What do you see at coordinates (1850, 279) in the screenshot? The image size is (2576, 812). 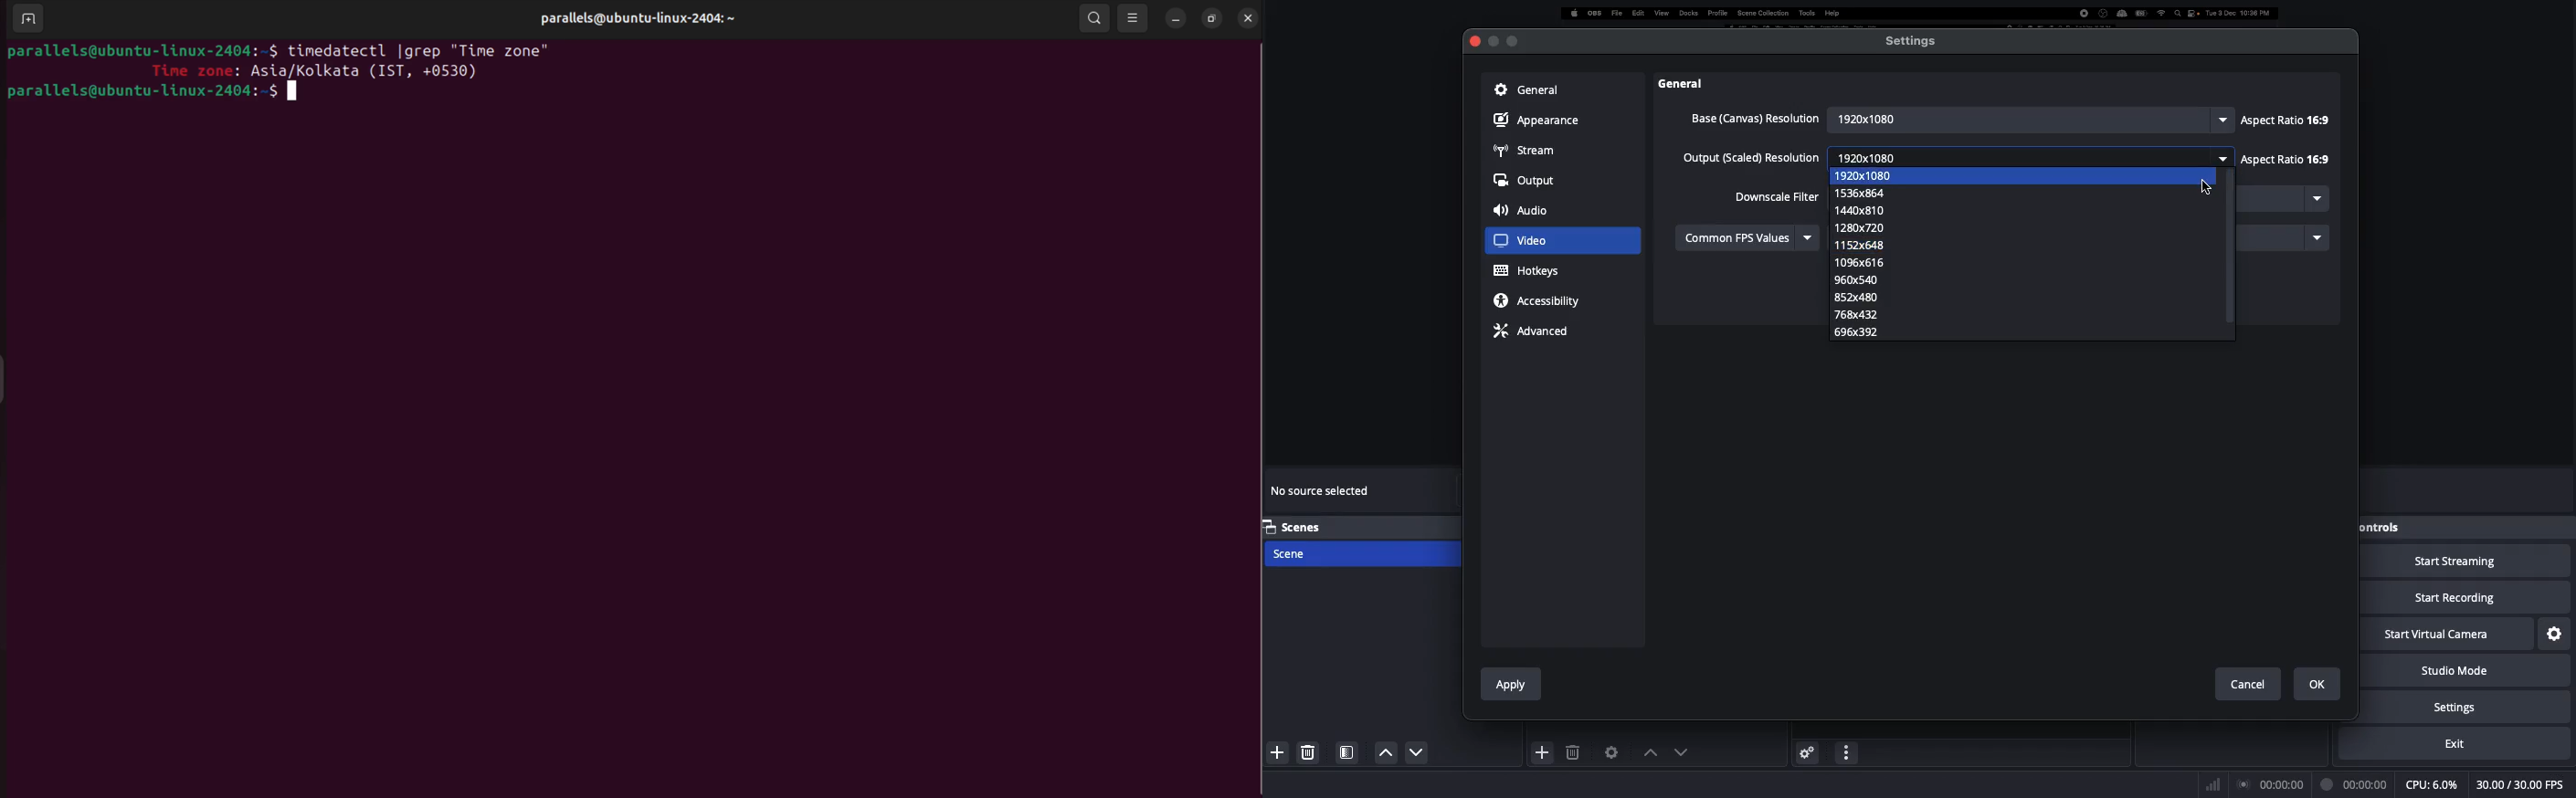 I see `960x540` at bounding box center [1850, 279].